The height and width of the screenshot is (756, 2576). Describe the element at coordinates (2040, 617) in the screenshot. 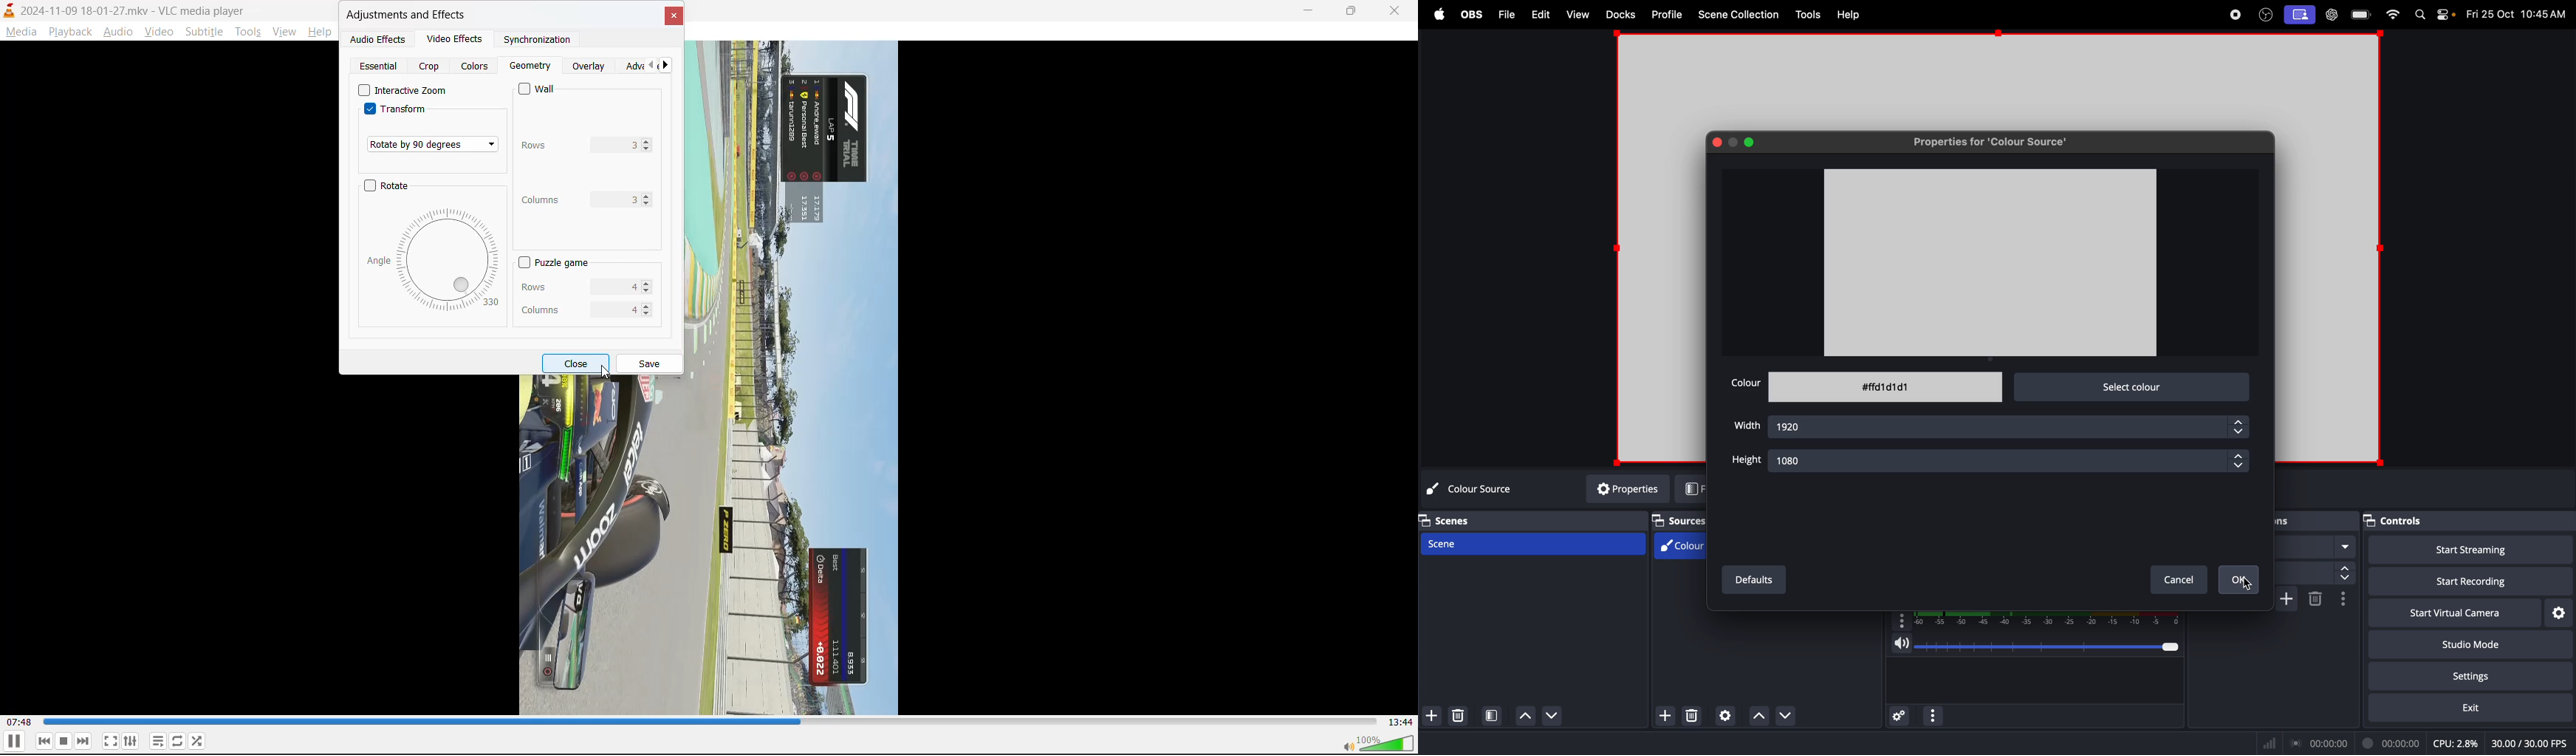

I see `range select` at that location.